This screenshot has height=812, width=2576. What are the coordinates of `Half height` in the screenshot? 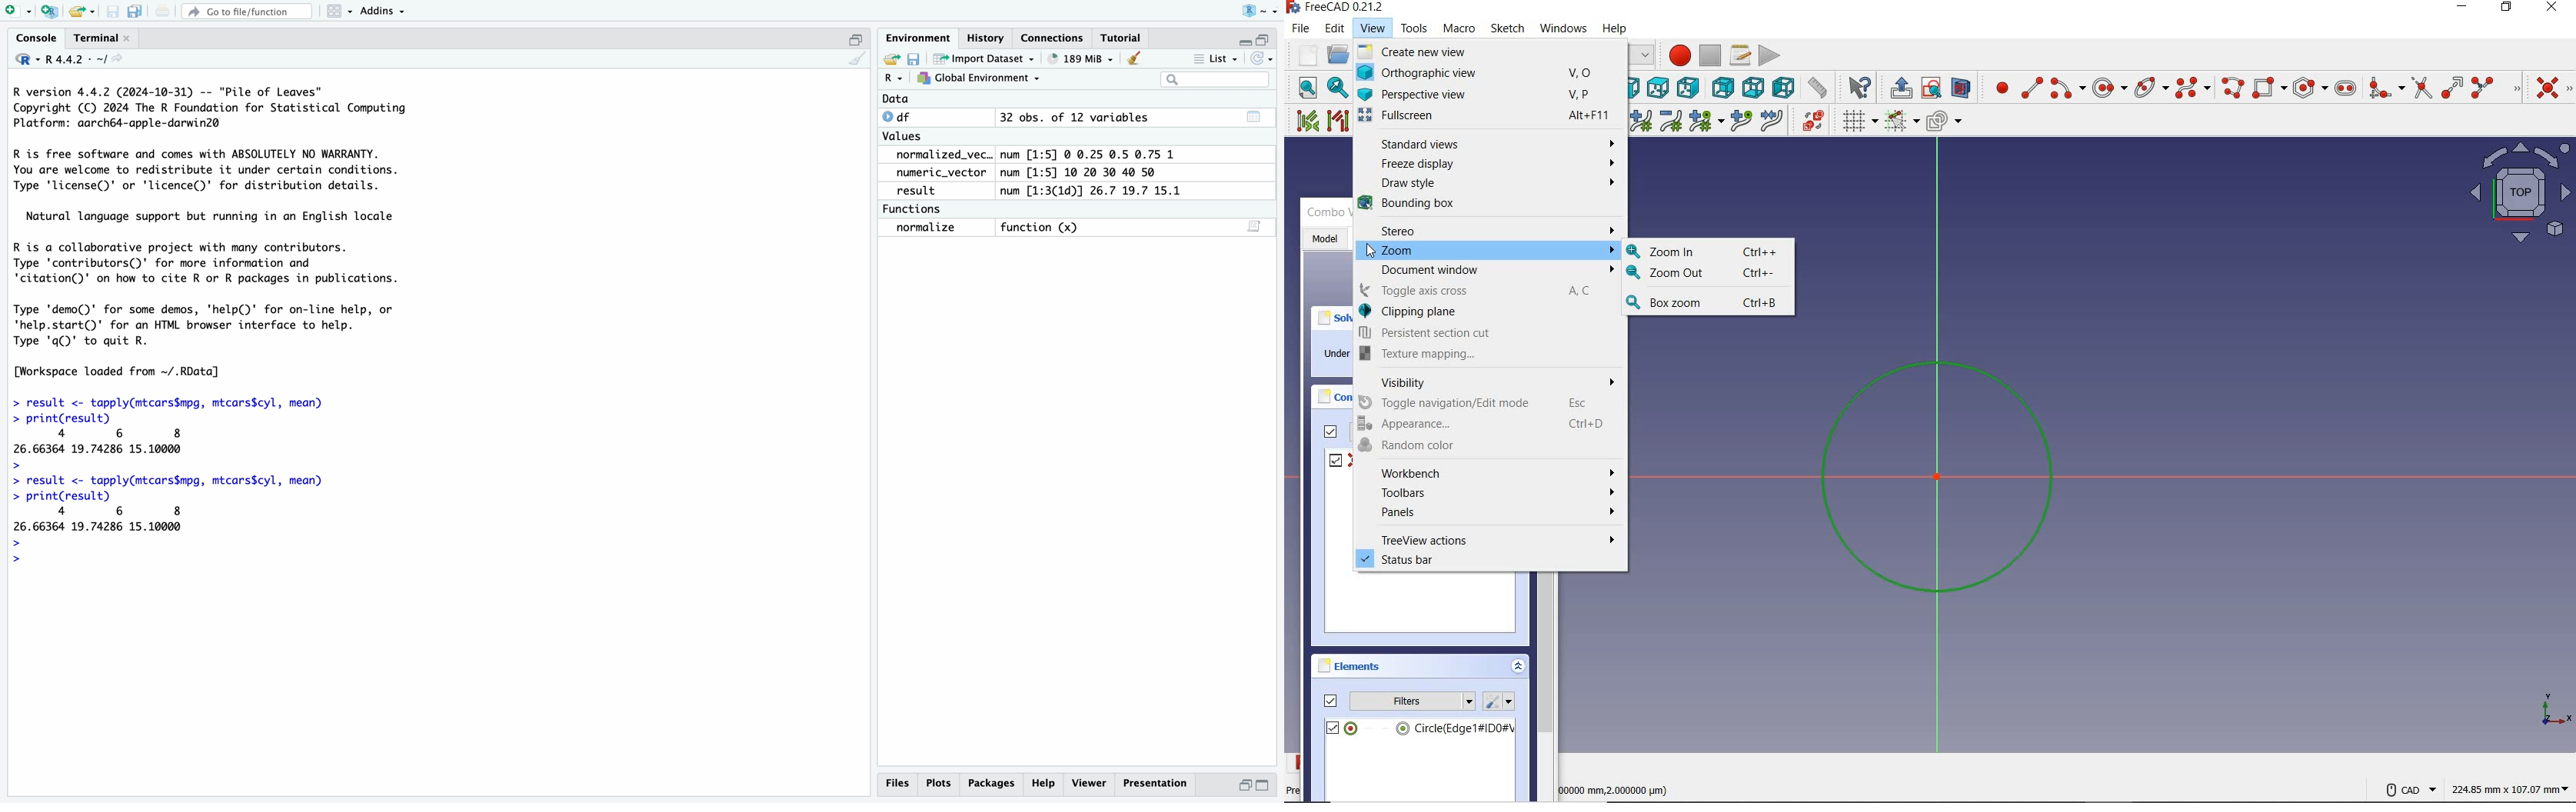 It's located at (1245, 785).